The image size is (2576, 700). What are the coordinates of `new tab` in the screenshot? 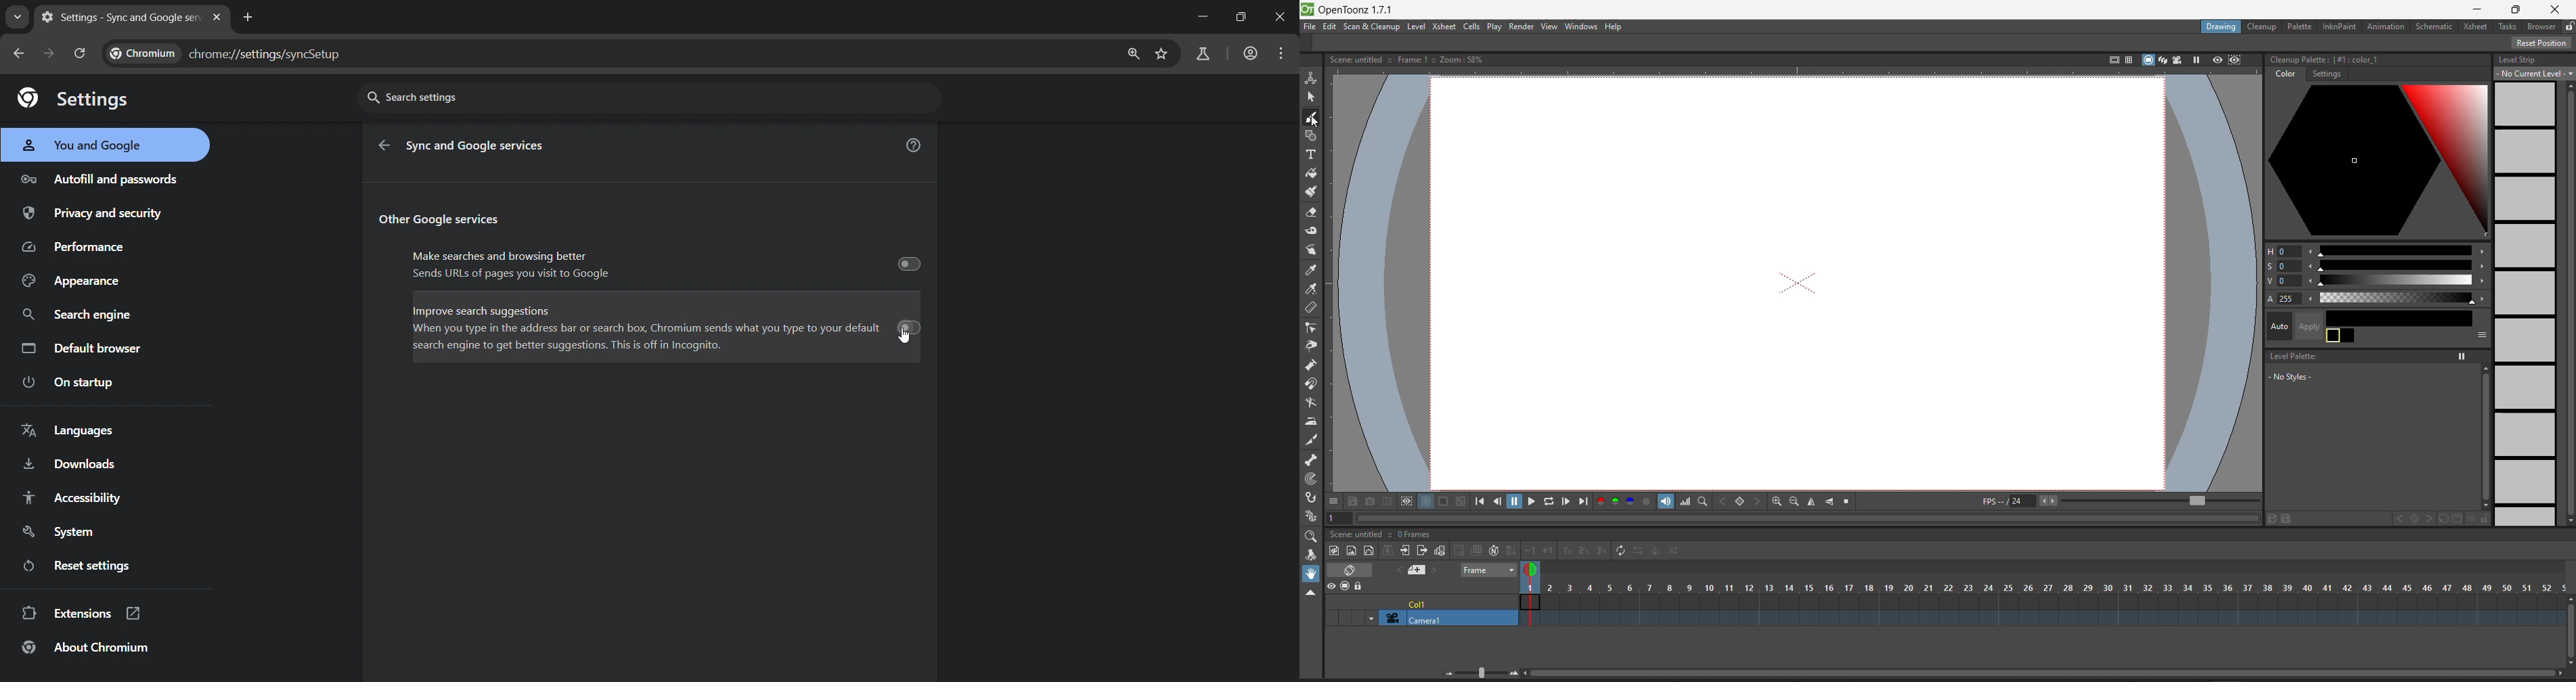 It's located at (251, 18).